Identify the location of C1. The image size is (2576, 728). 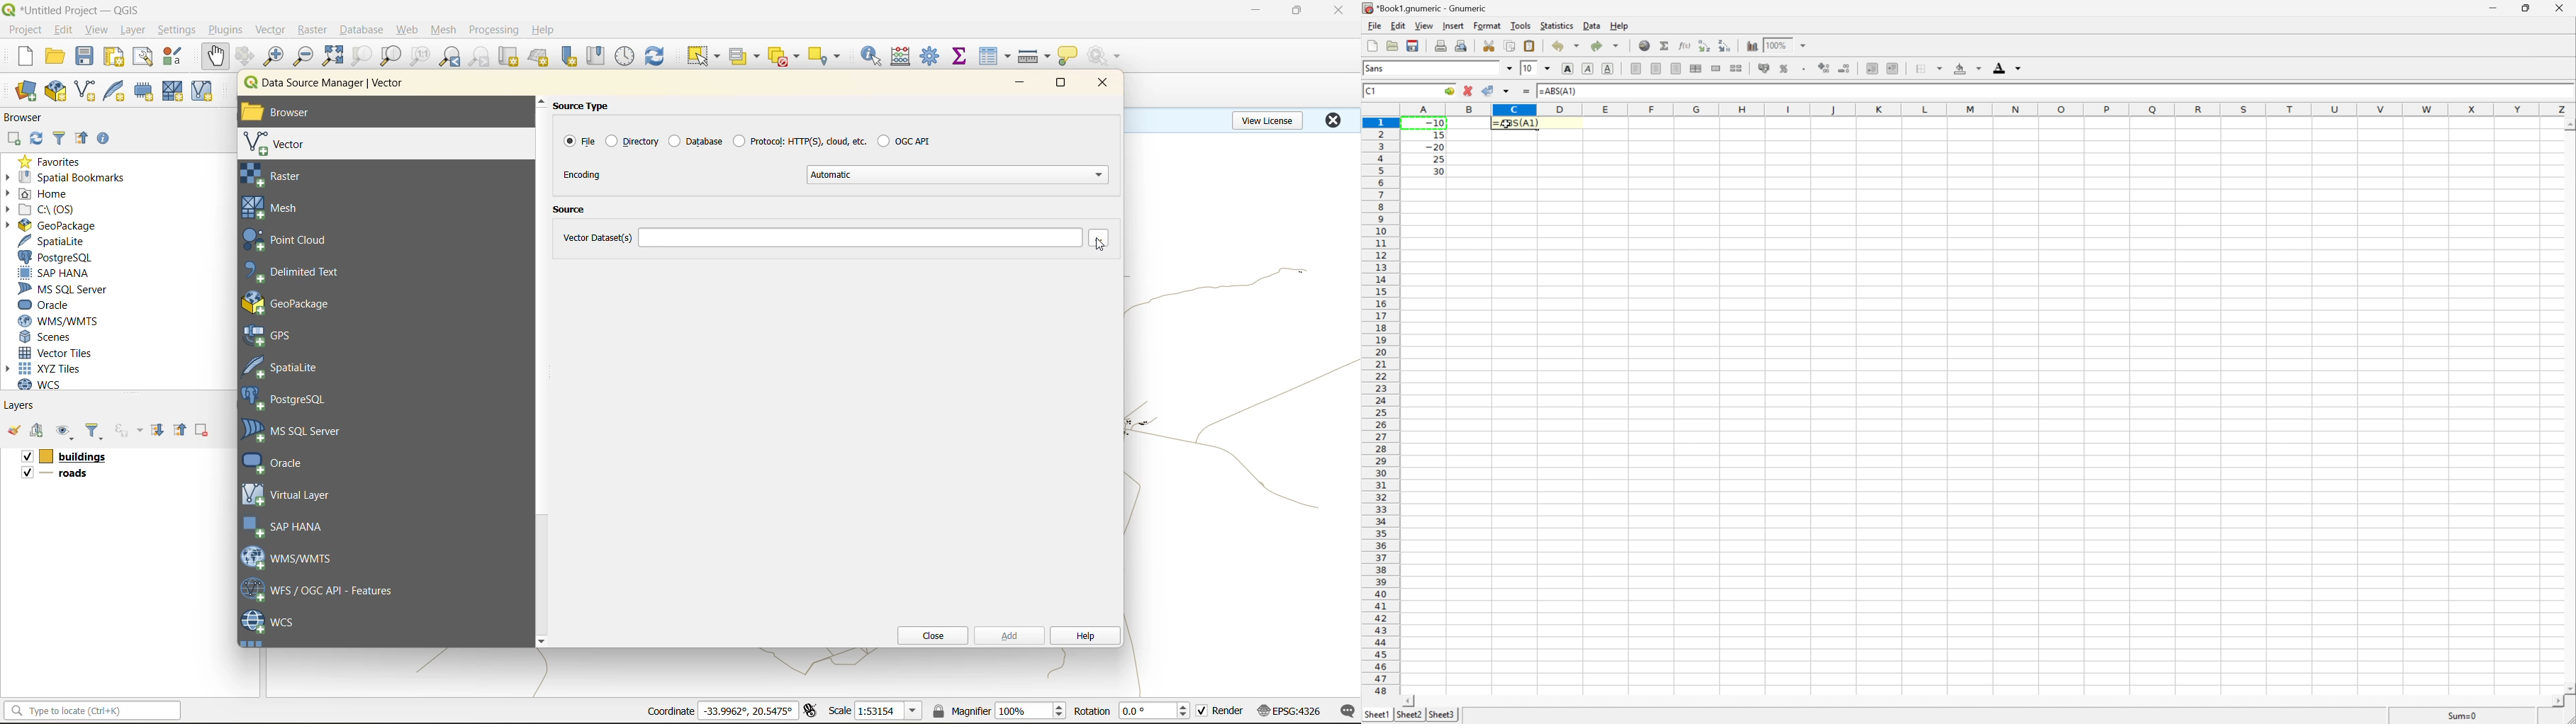
(1370, 91).